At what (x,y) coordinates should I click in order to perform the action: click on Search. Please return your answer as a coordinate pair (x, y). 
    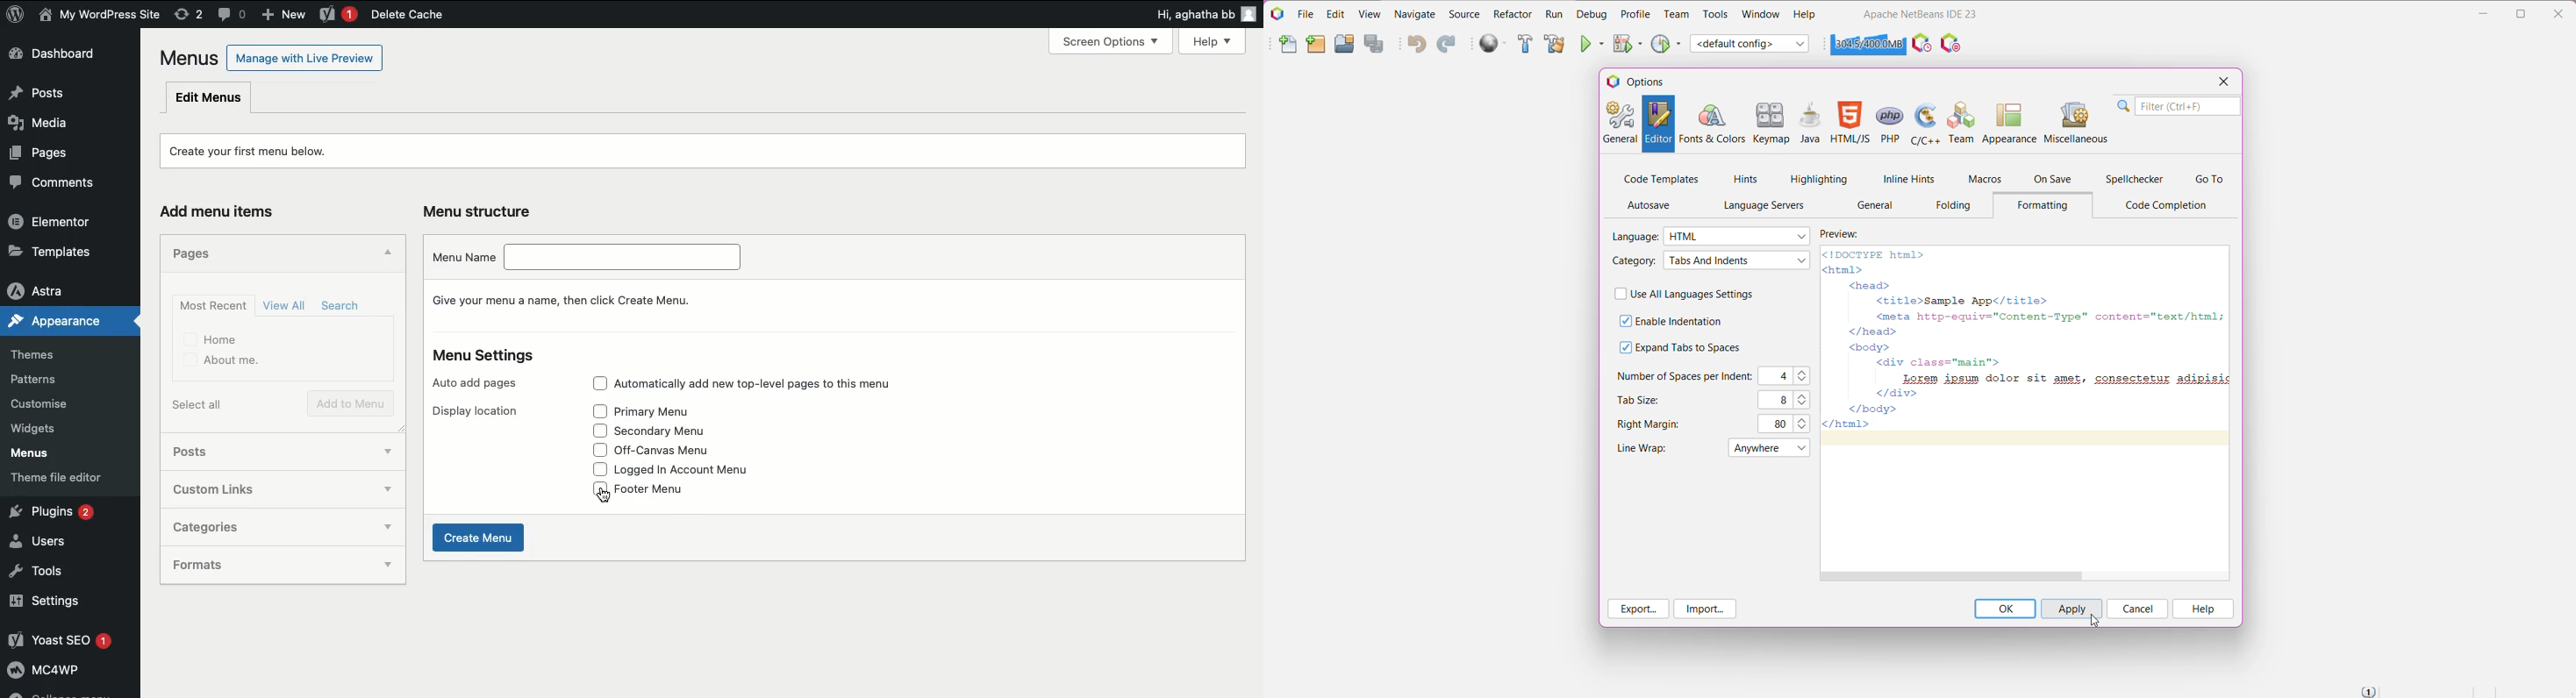
    Looking at the image, I should click on (339, 306).